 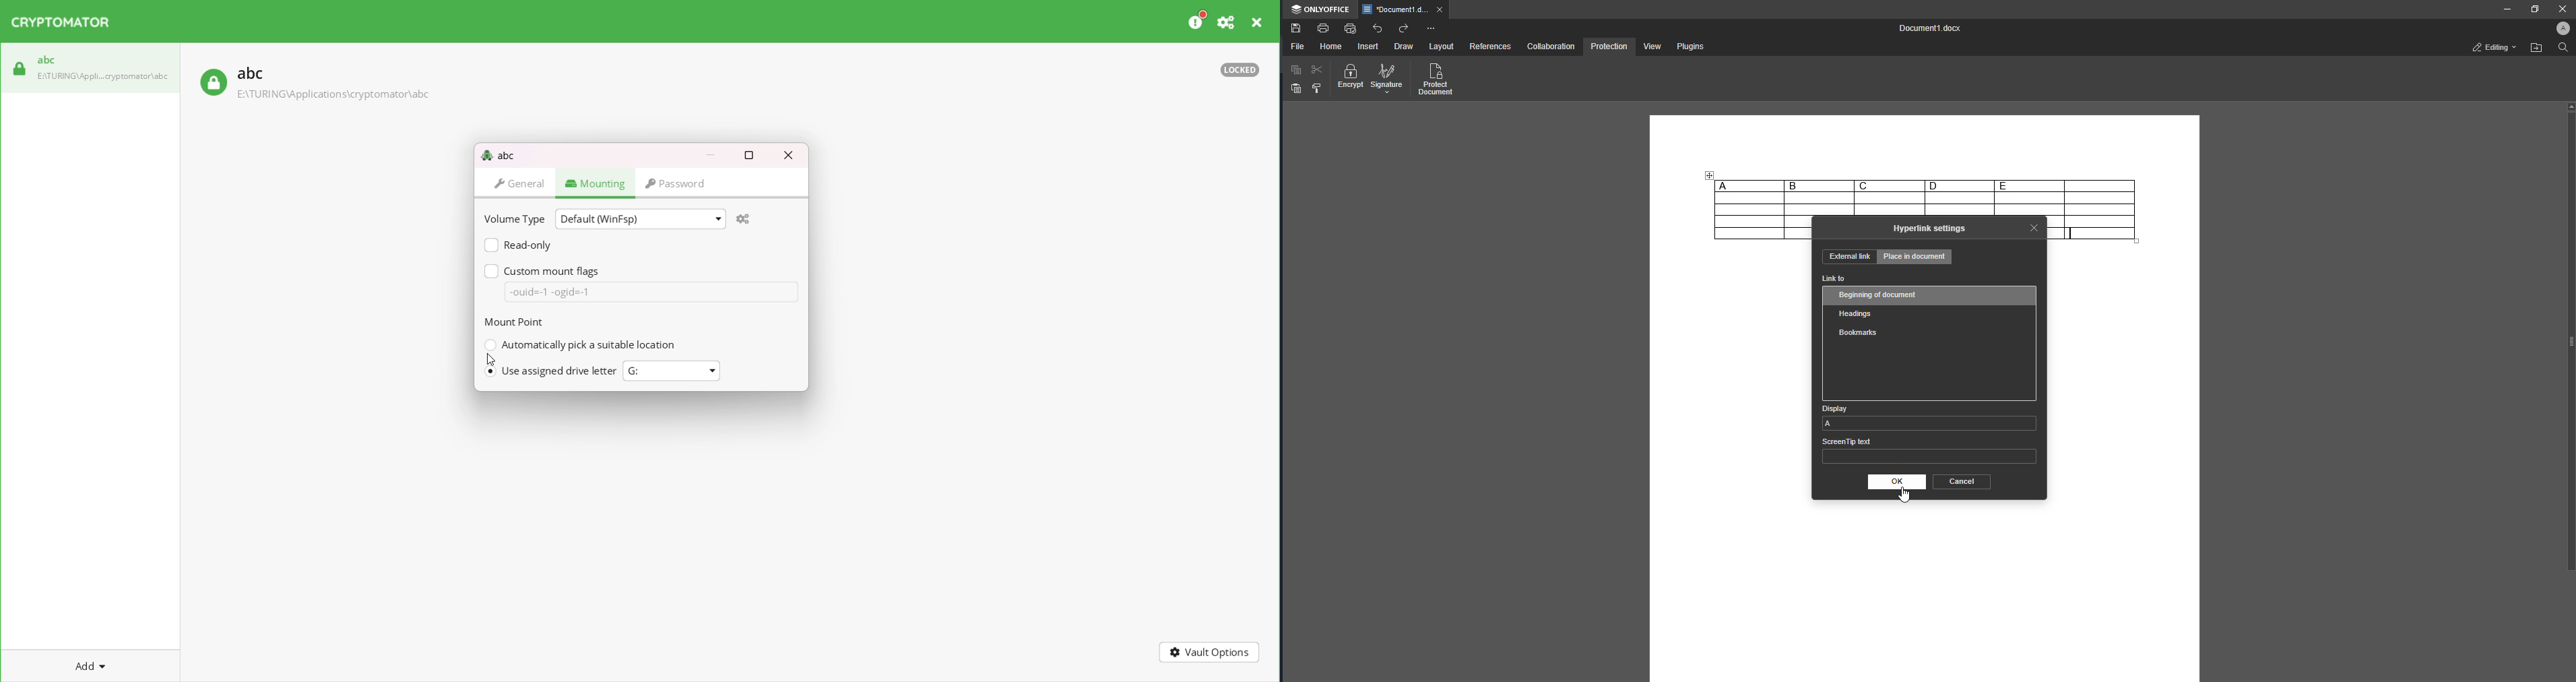 I want to click on Screentip text box, so click(x=1929, y=454).